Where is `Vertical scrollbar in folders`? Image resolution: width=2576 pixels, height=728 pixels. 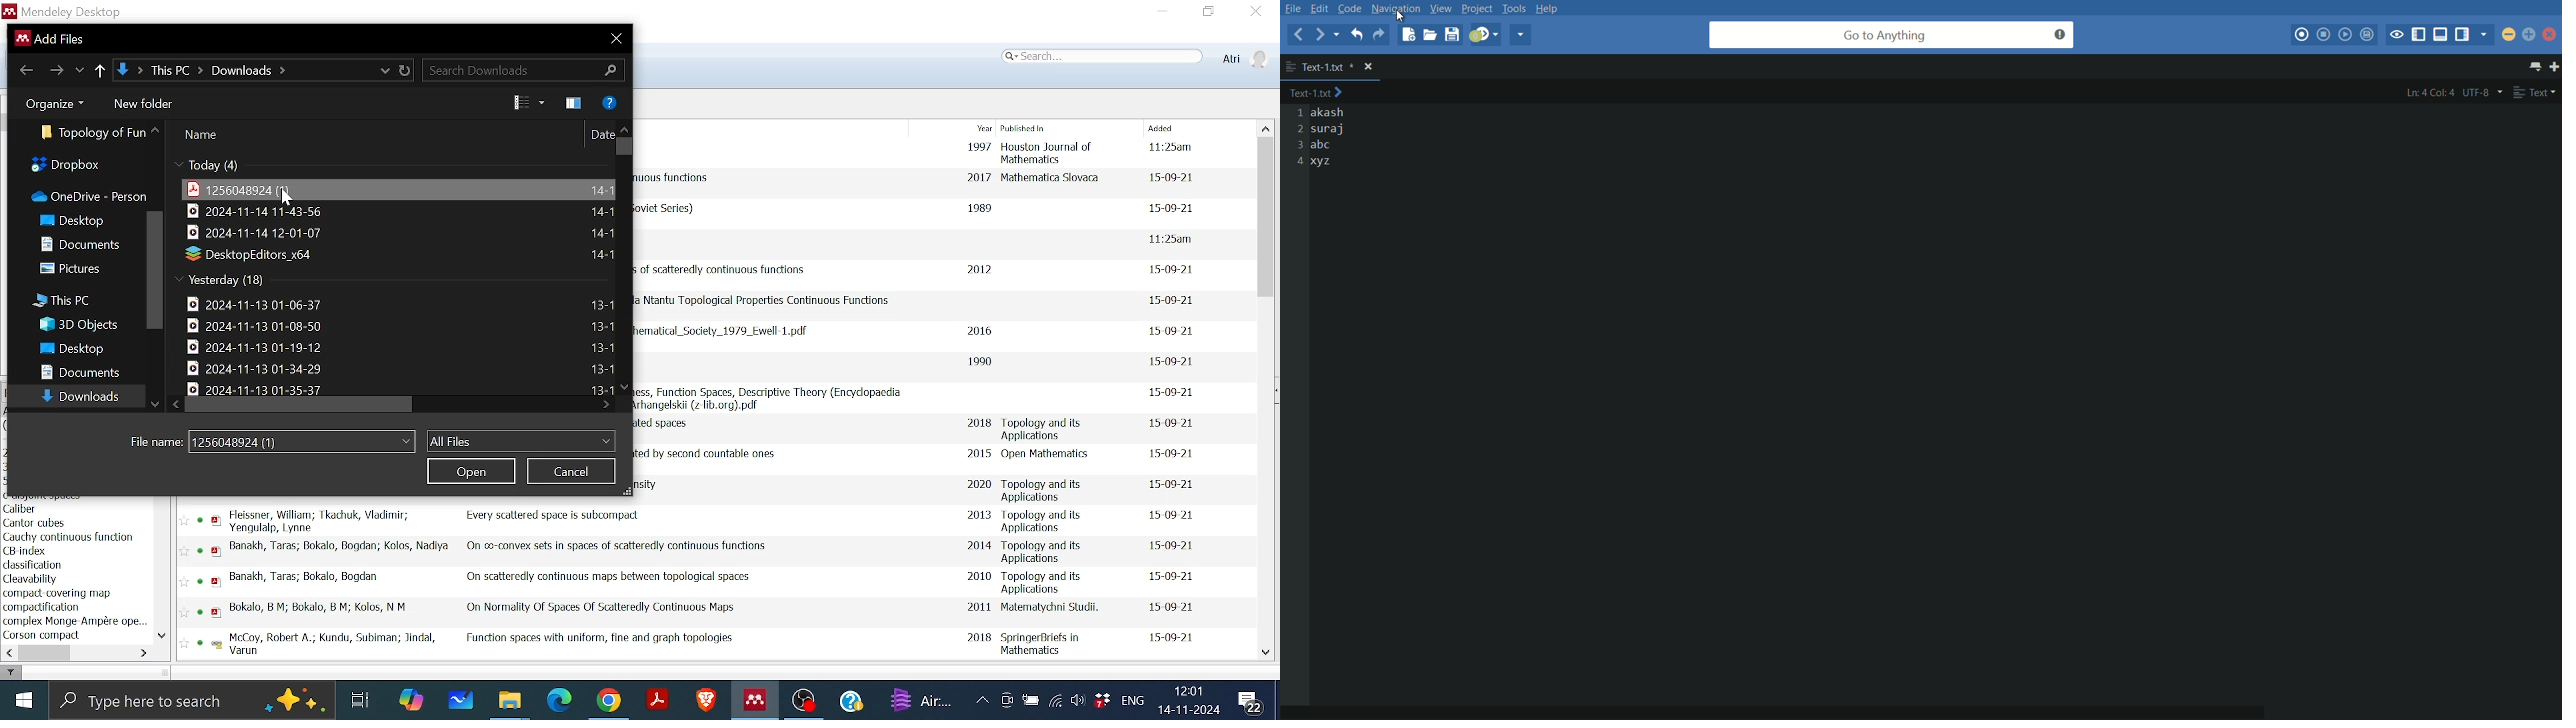 Vertical scrollbar in folders is located at coordinates (158, 272).